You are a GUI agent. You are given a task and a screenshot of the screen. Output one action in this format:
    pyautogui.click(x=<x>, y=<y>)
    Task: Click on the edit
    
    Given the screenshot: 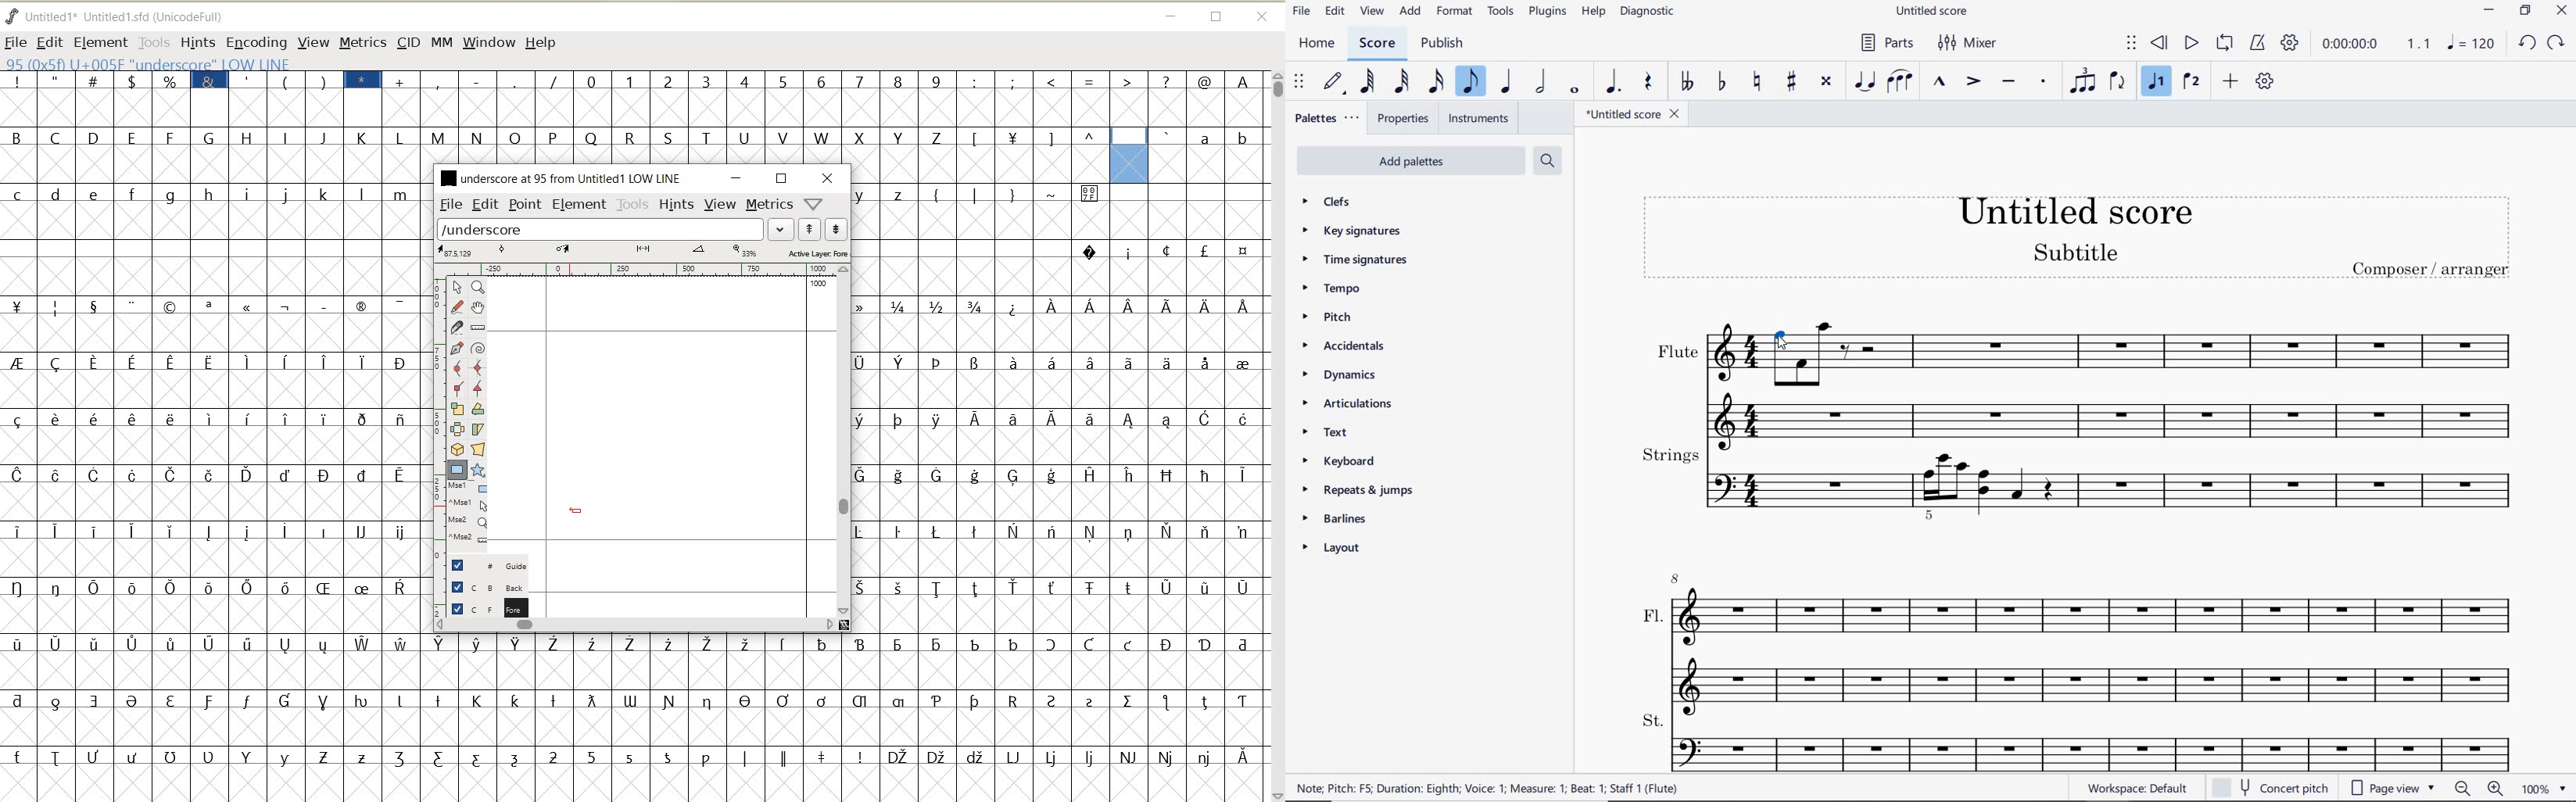 What is the action you would take?
    pyautogui.click(x=1334, y=11)
    